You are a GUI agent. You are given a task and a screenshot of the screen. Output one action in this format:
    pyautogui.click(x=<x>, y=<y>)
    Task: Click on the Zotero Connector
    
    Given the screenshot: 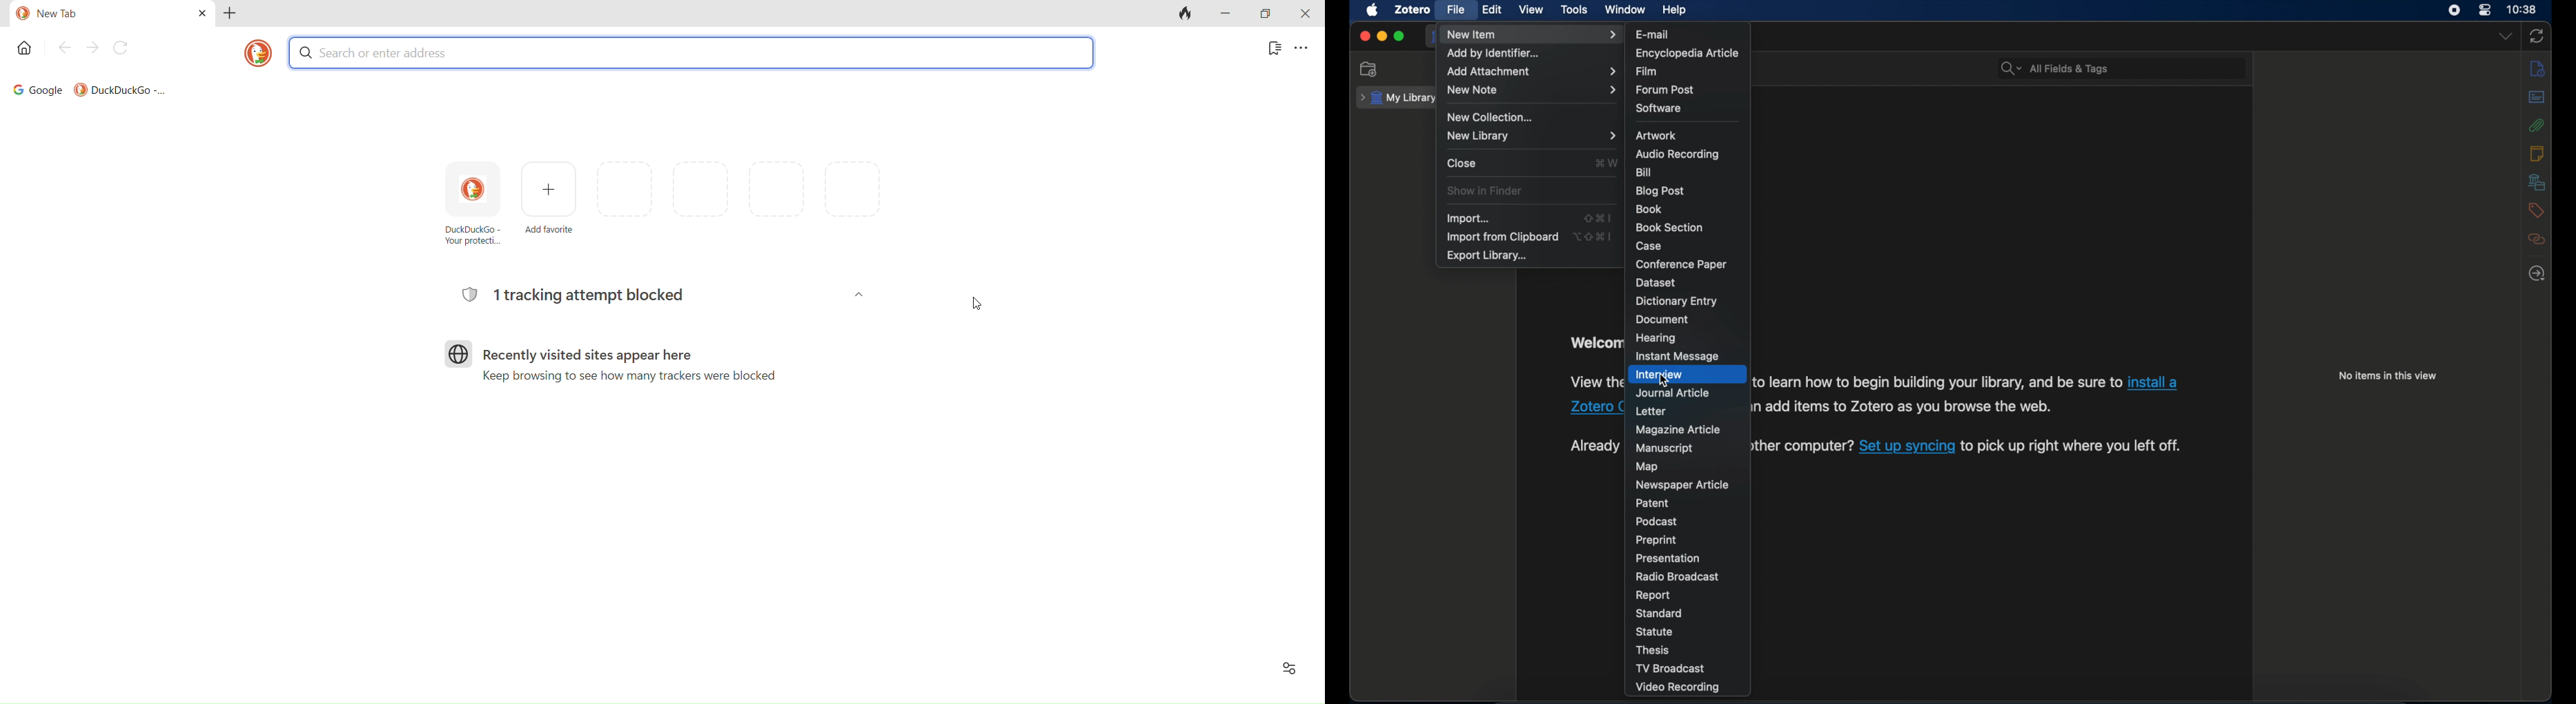 What is the action you would take?
    pyautogui.click(x=1596, y=408)
    